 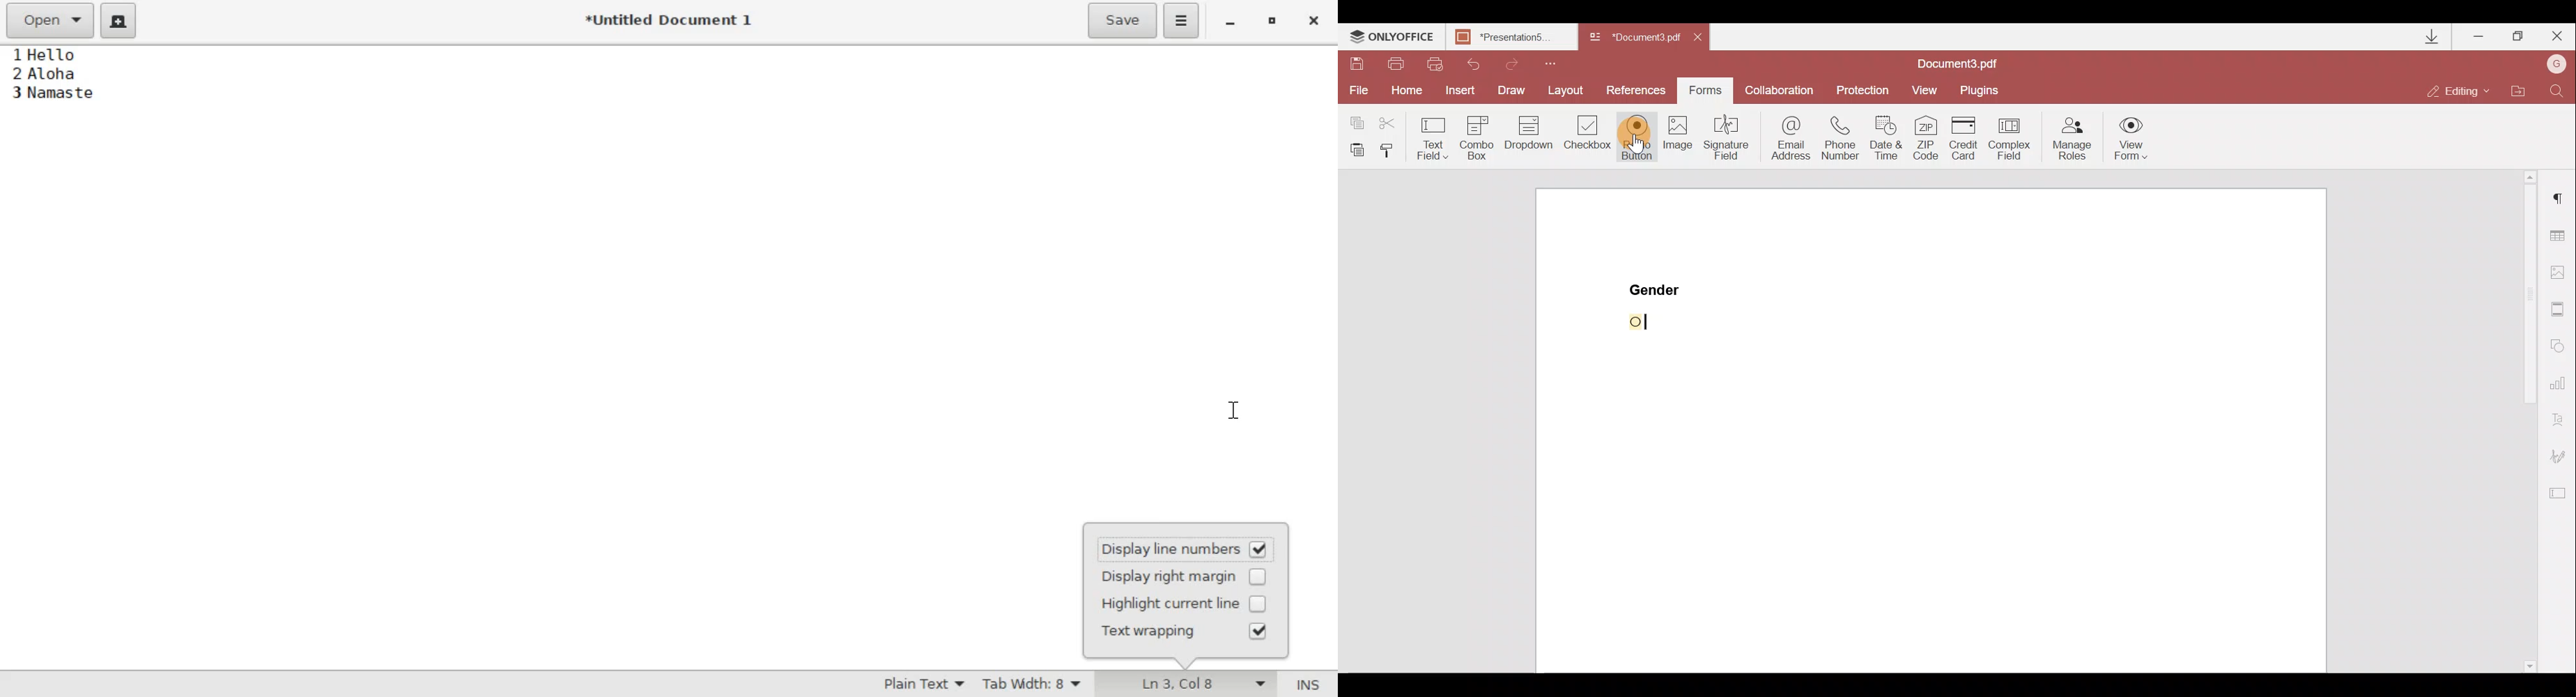 What do you see at coordinates (1524, 64) in the screenshot?
I see `Redo` at bounding box center [1524, 64].